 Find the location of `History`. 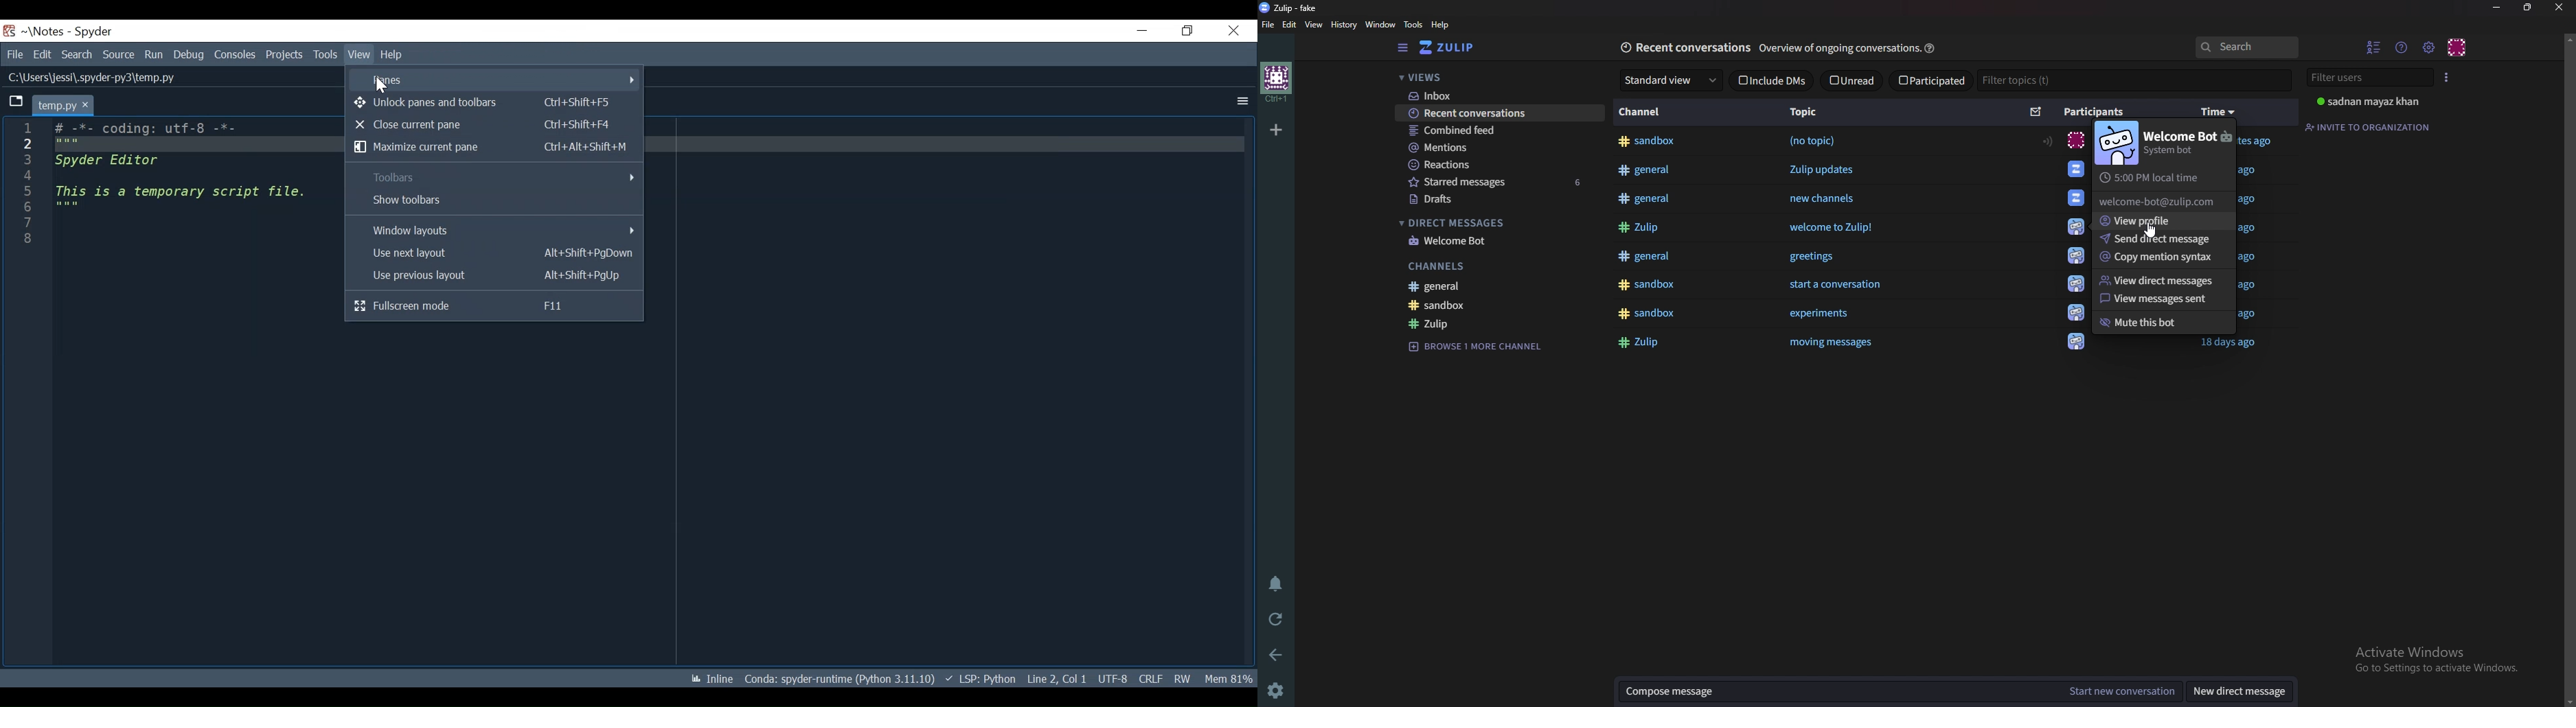

History is located at coordinates (1343, 25).